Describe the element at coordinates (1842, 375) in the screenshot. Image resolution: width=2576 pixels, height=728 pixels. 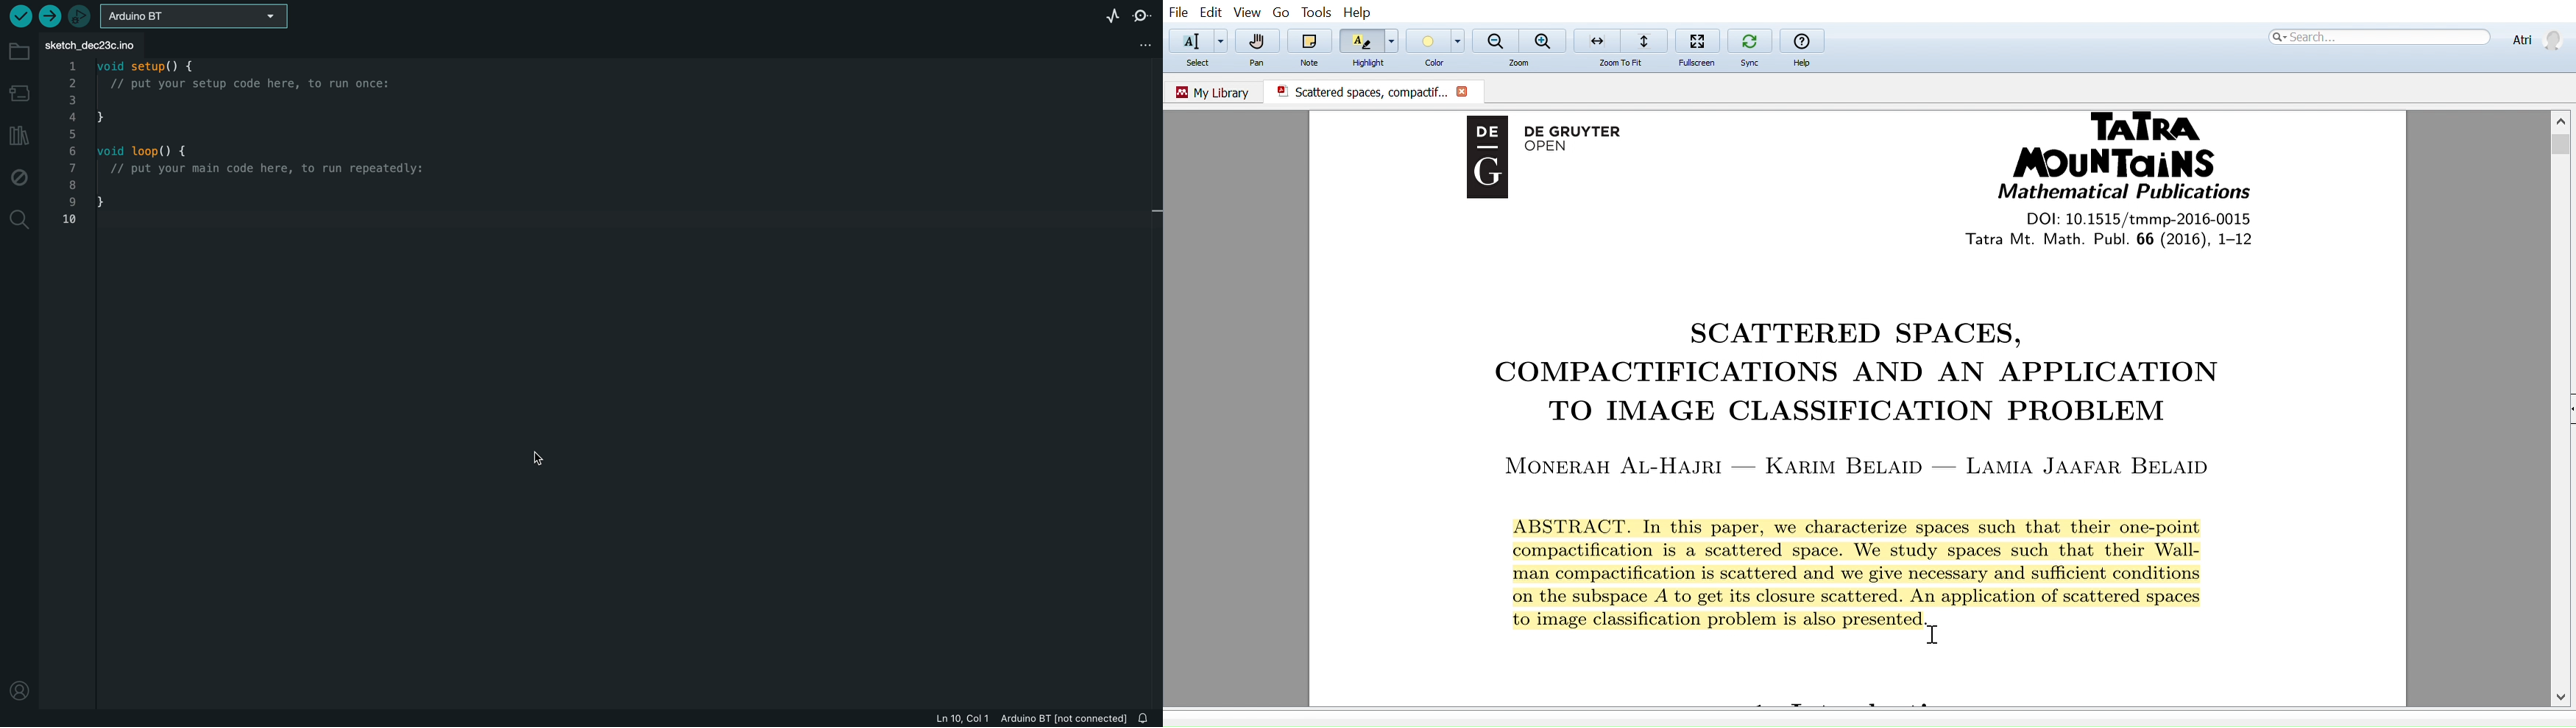
I see `COMPACTIFICATIONS AND AN APPLICATION` at that location.